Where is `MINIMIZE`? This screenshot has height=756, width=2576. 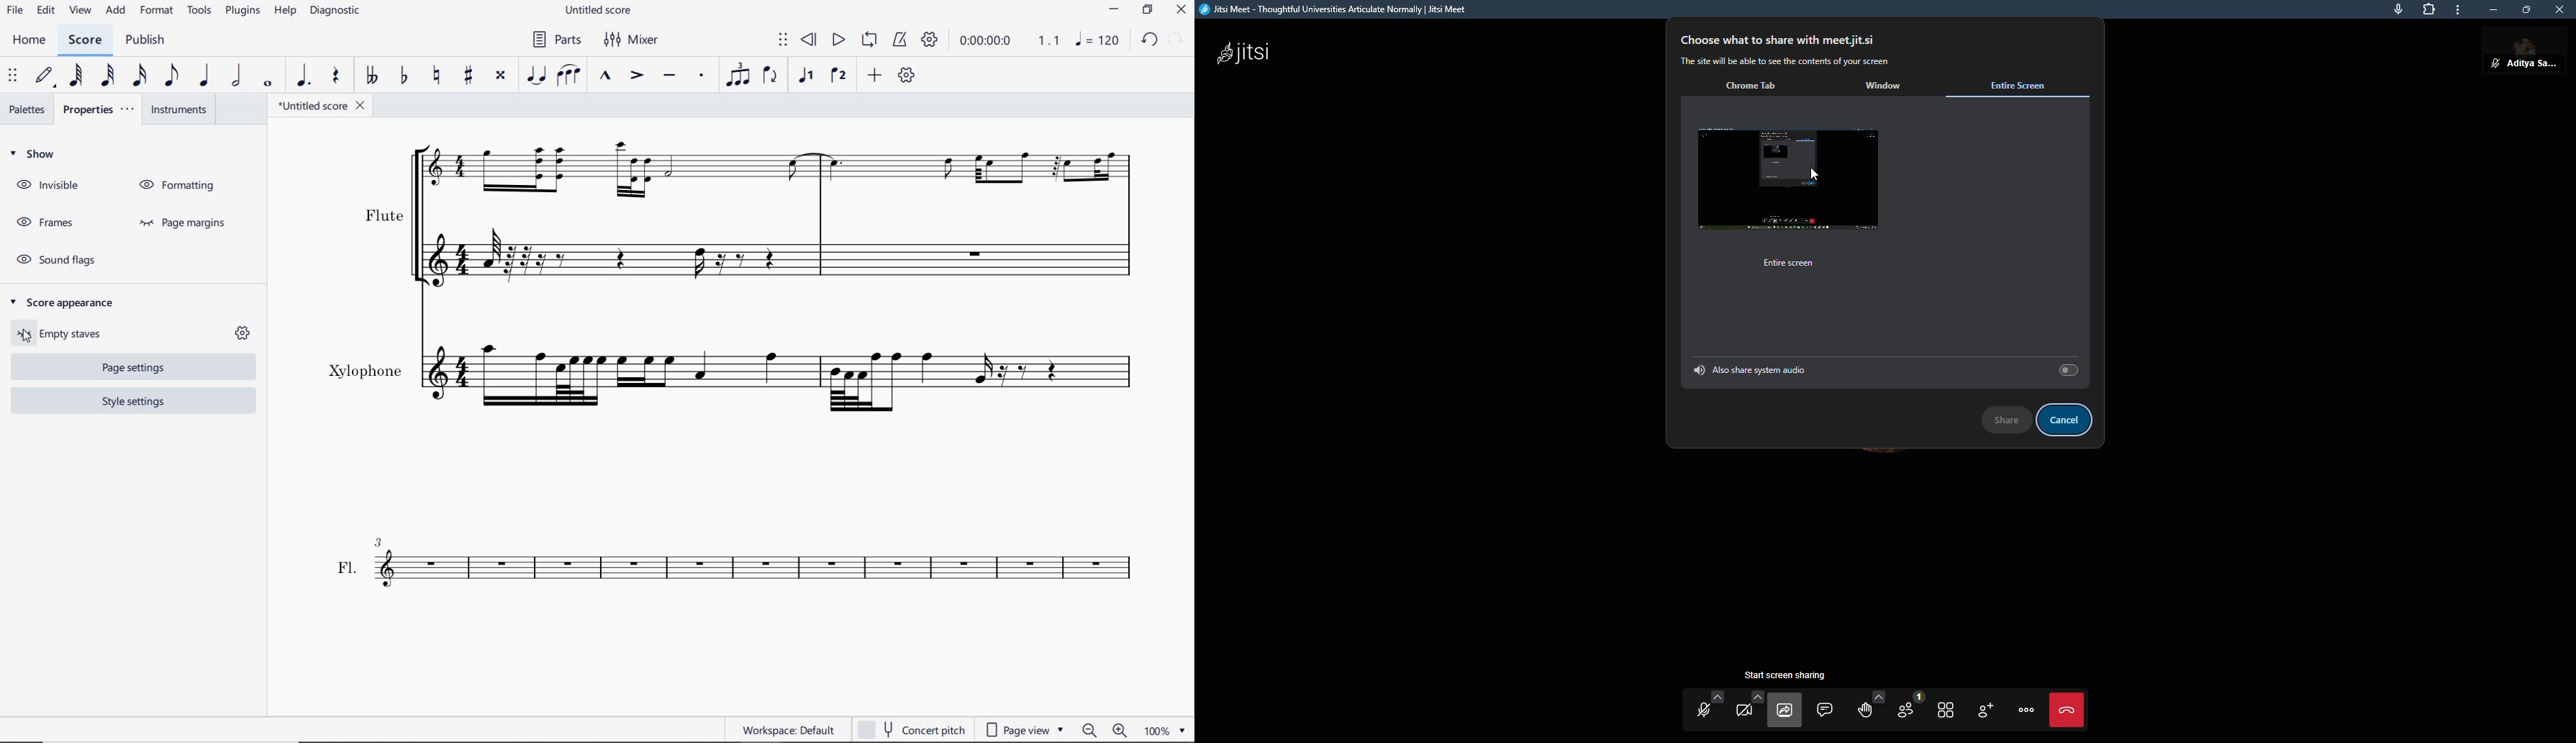
MINIMIZE is located at coordinates (1116, 9).